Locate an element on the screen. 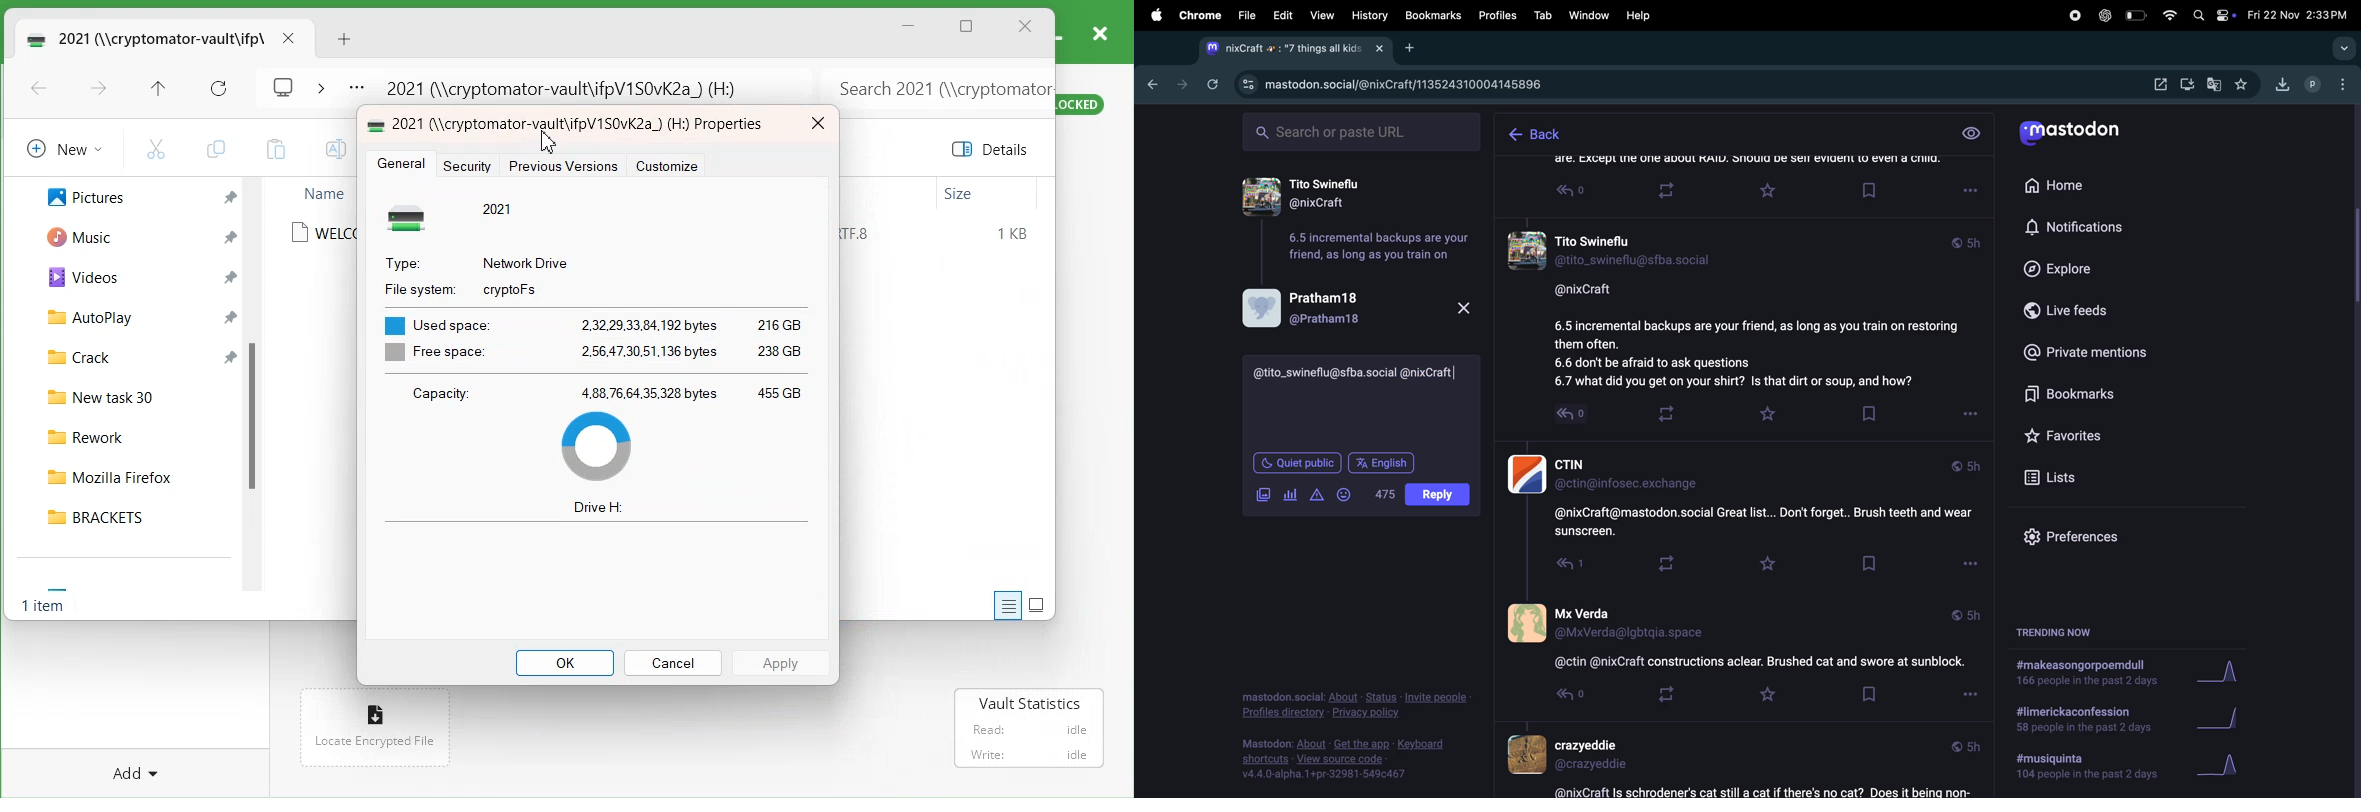  Vault Statistics is located at coordinates (1032, 703).